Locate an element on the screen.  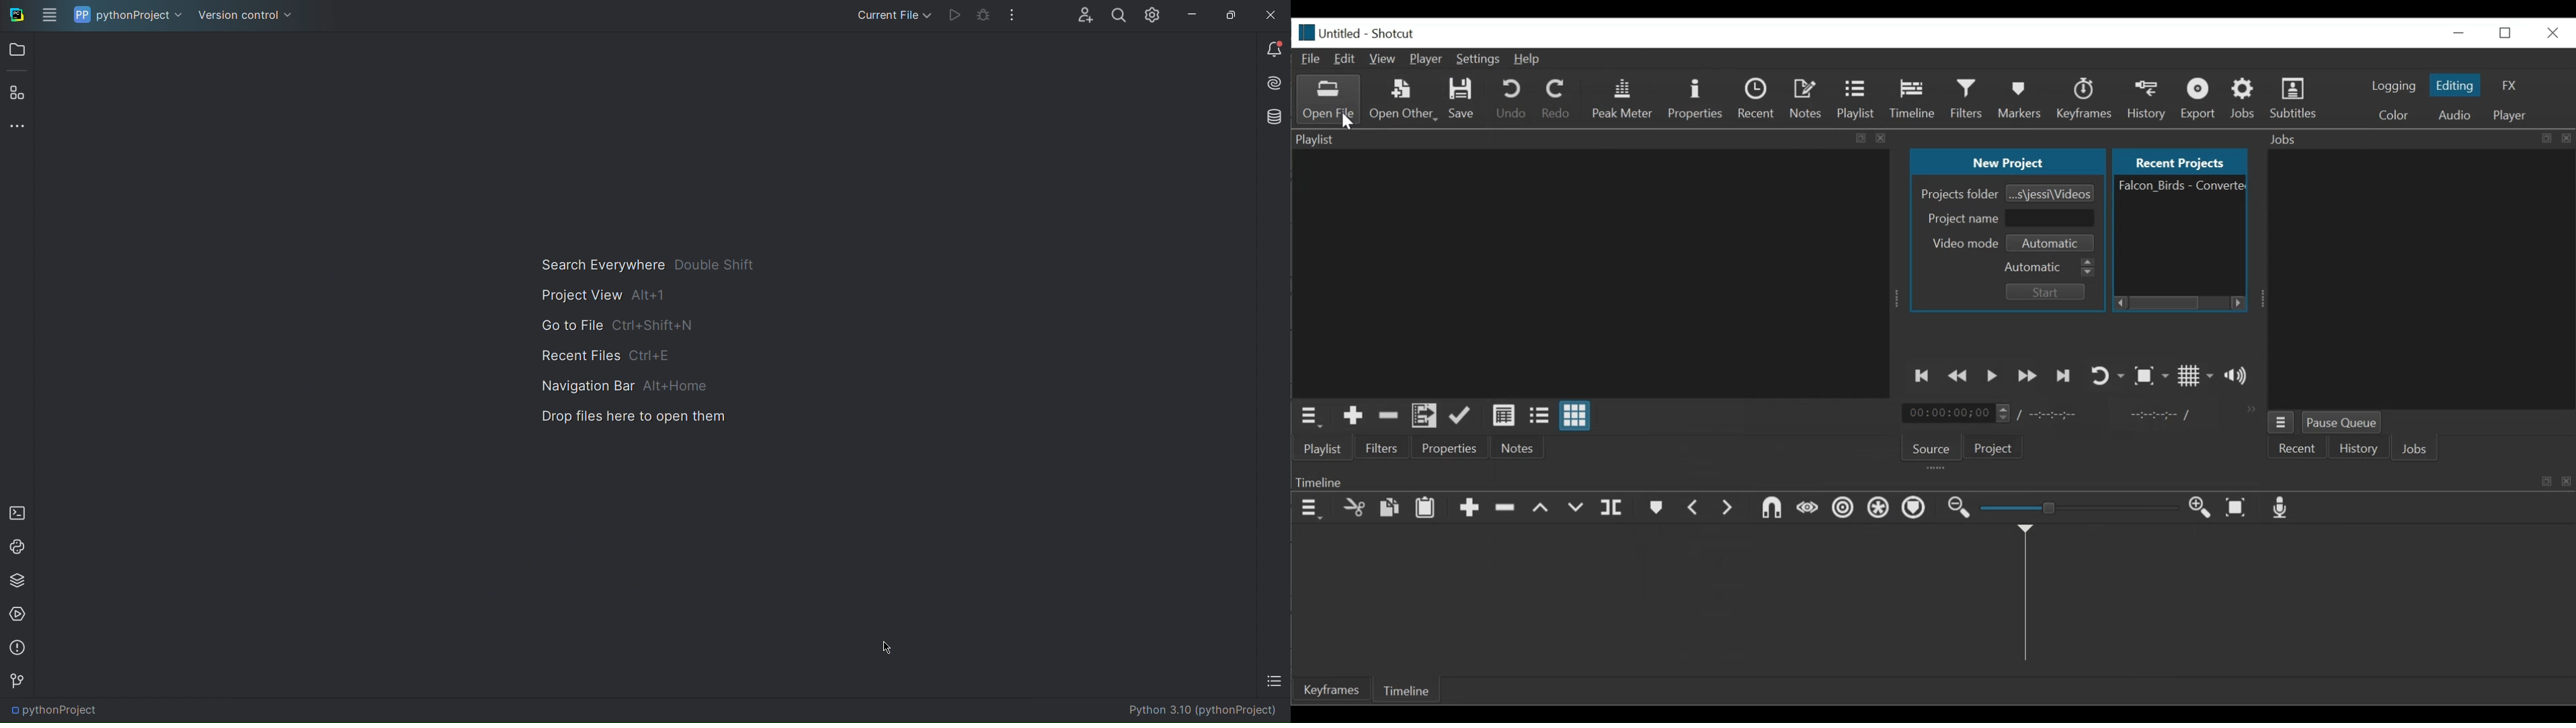
File is located at coordinates (1312, 59).